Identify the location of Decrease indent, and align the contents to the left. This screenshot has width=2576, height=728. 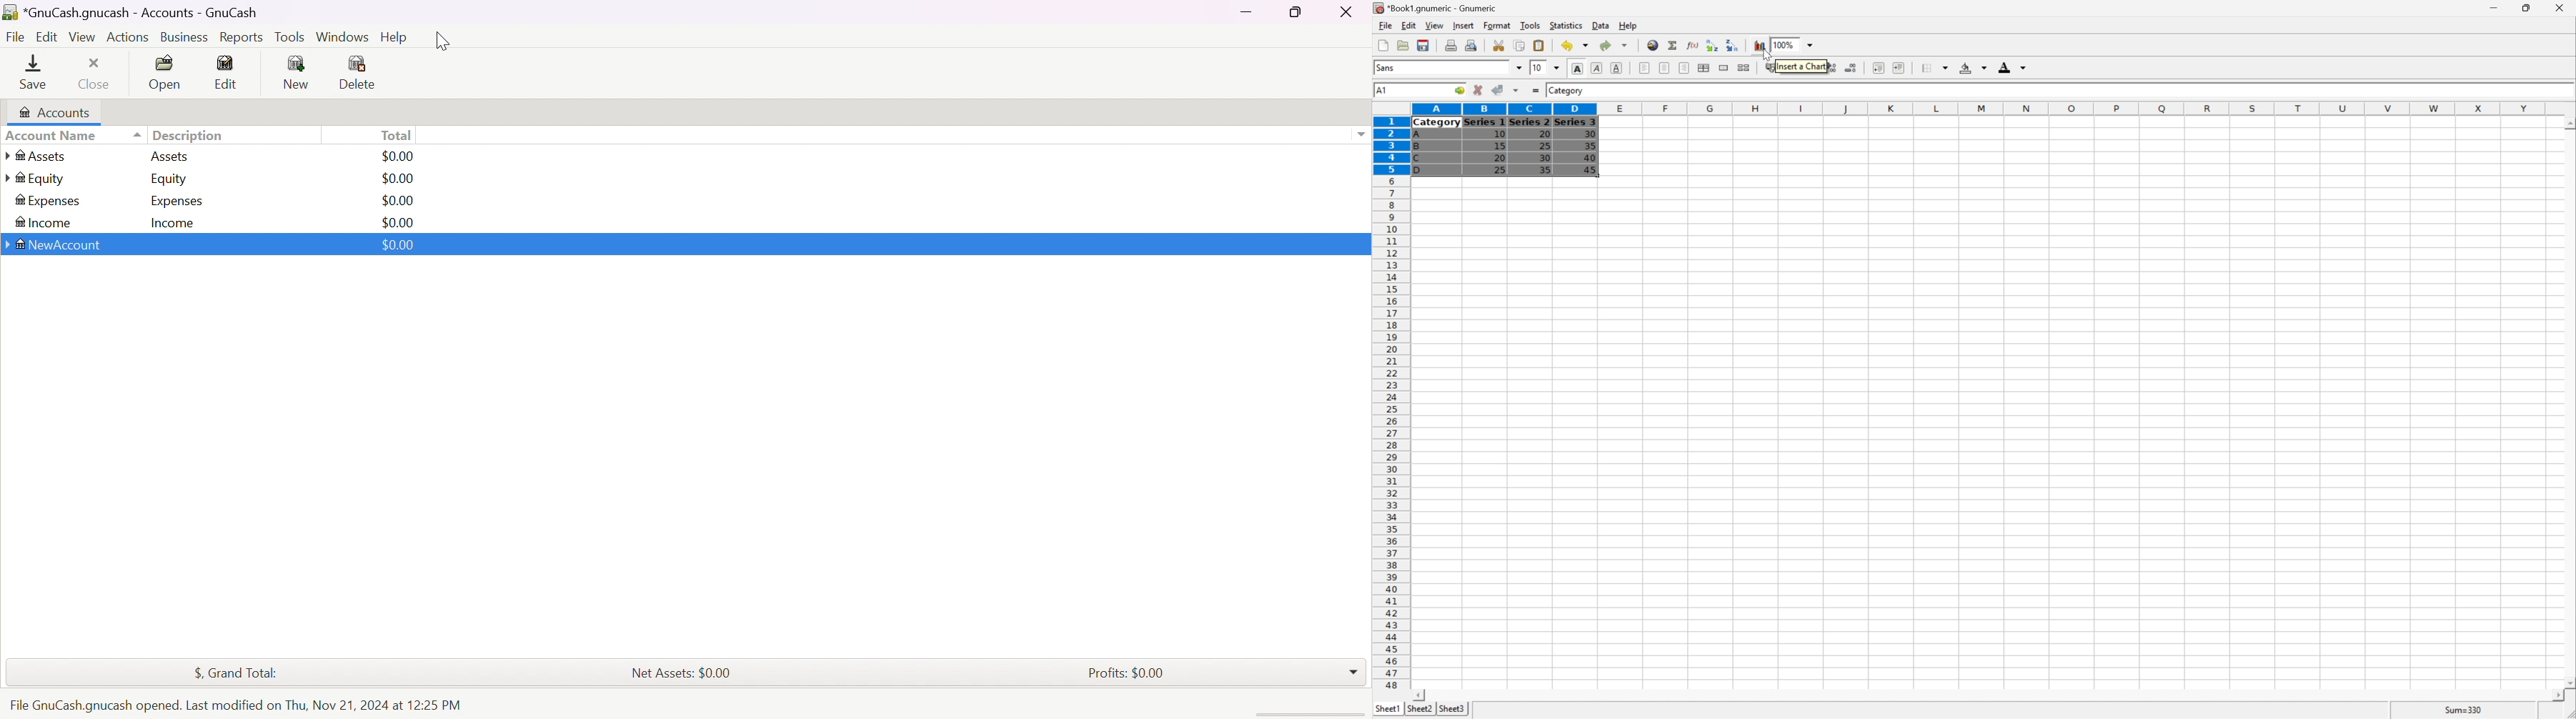
(1878, 68).